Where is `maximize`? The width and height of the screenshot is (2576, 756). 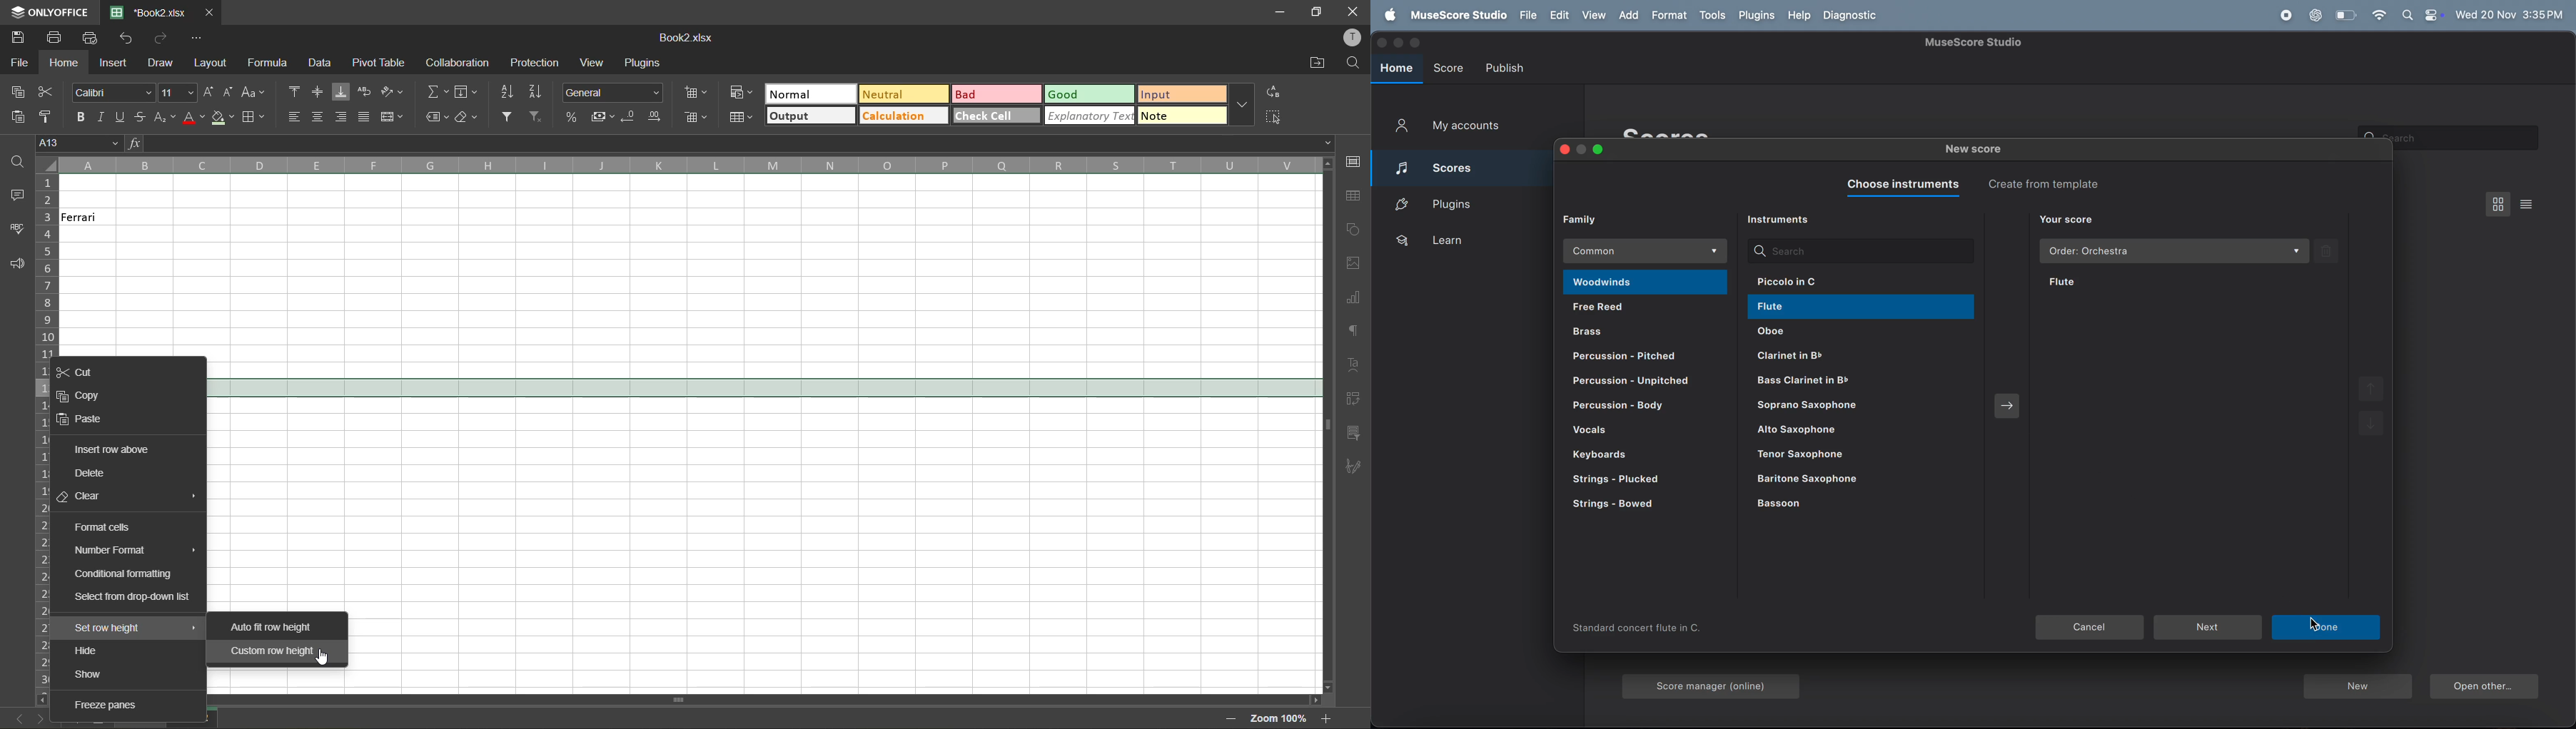 maximize is located at coordinates (1417, 41).